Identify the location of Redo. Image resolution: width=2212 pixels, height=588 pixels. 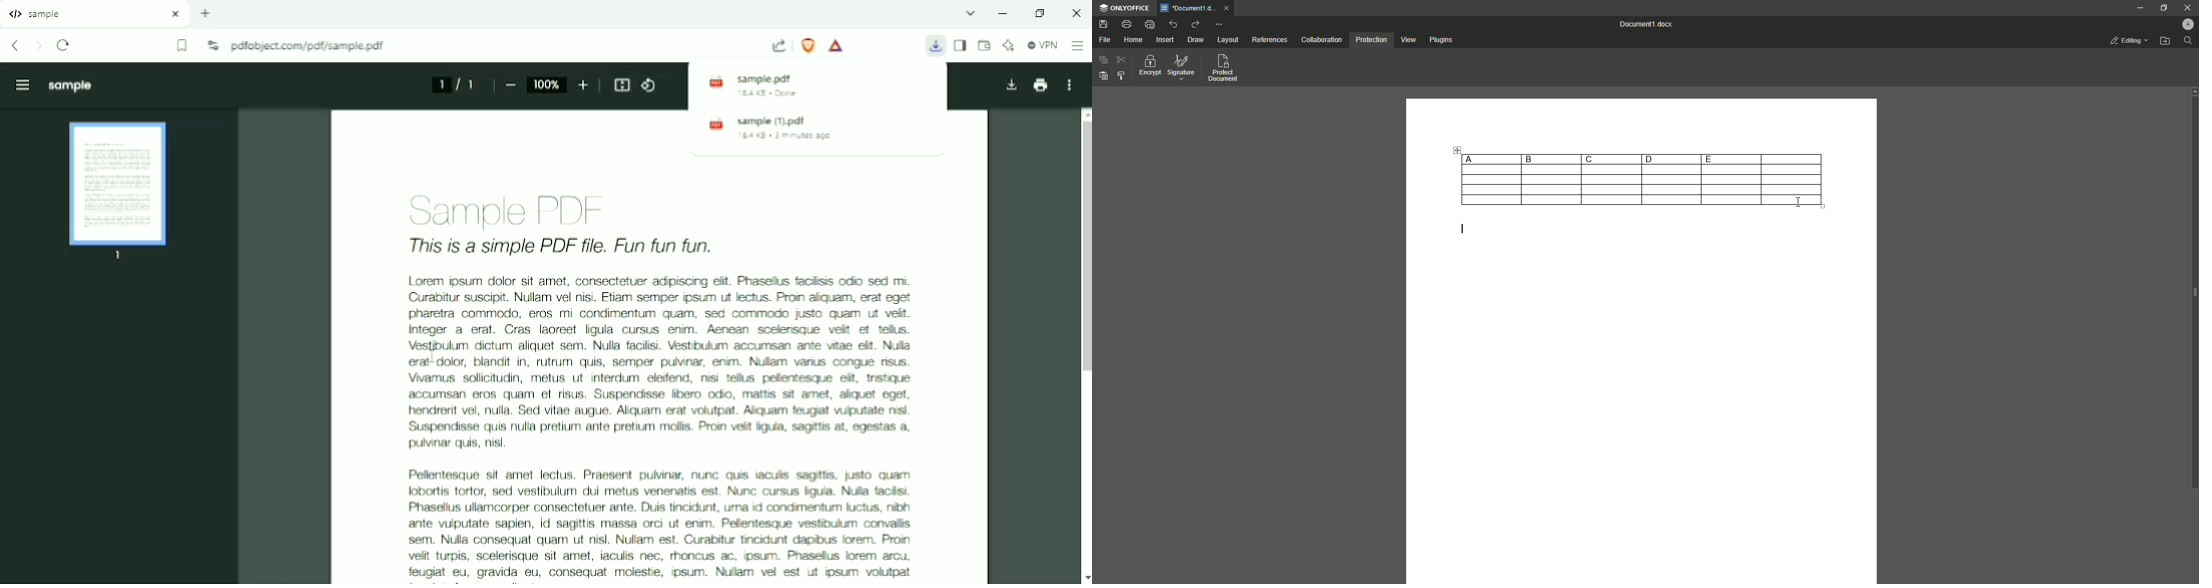
(1196, 24).